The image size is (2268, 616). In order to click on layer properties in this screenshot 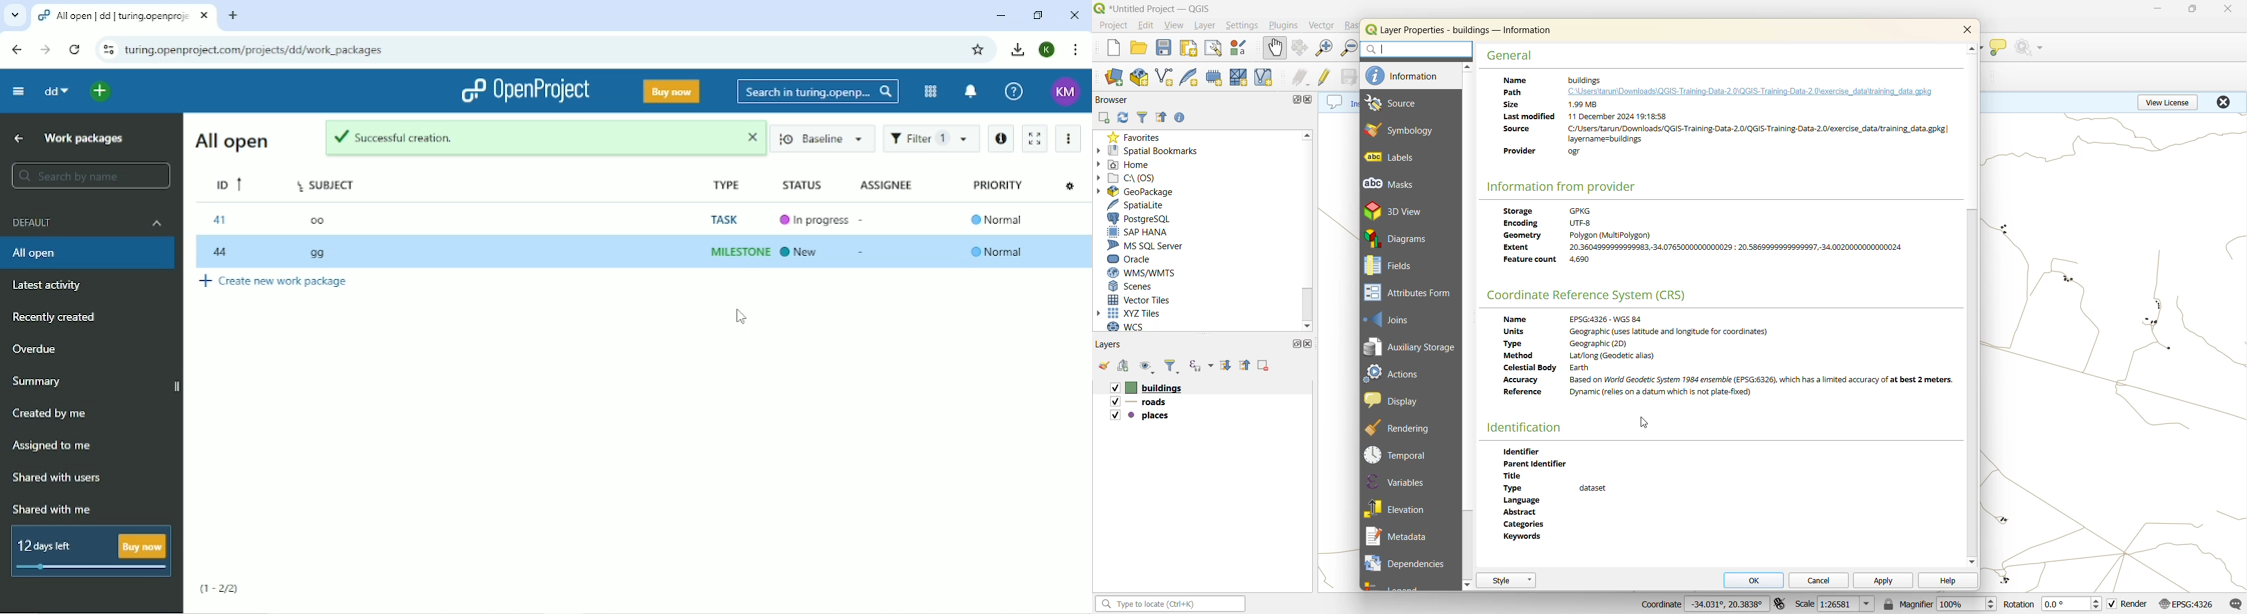, I will do `click(1467, 29)`.